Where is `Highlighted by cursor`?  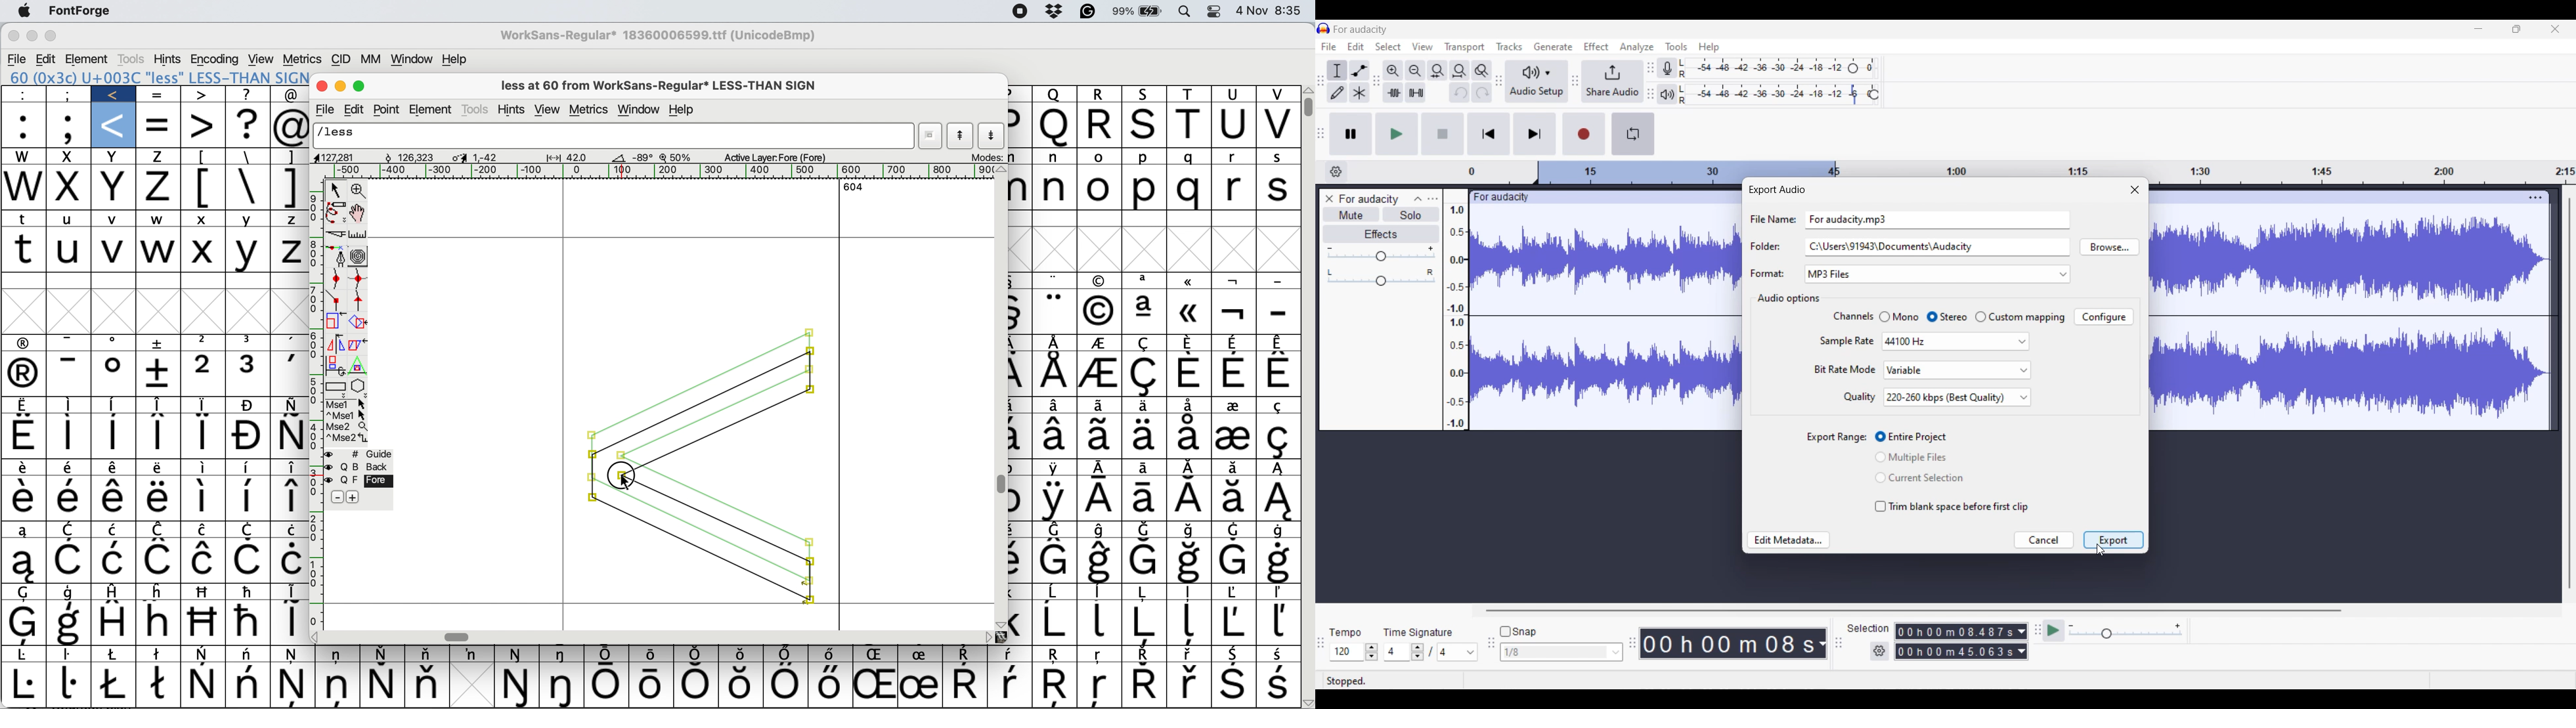
Highlighted by cursor is located at coordinates (2114, 540).